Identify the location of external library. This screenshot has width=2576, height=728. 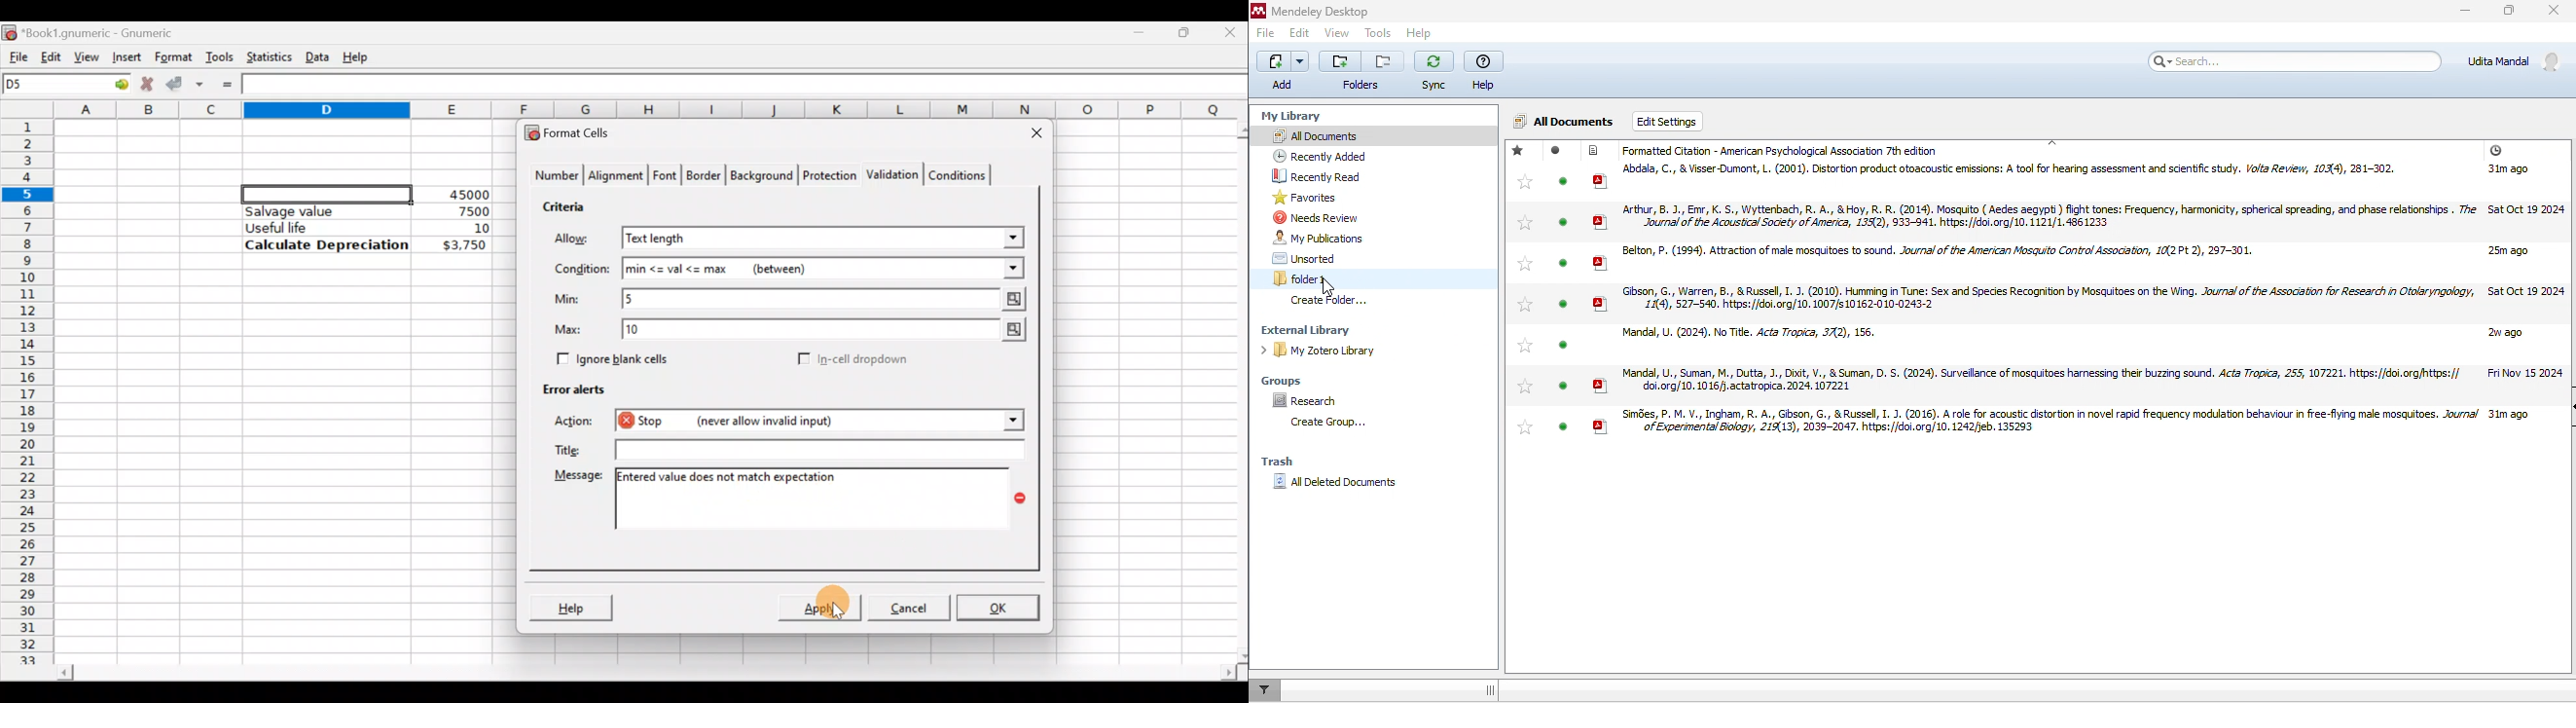
(1335, 330).